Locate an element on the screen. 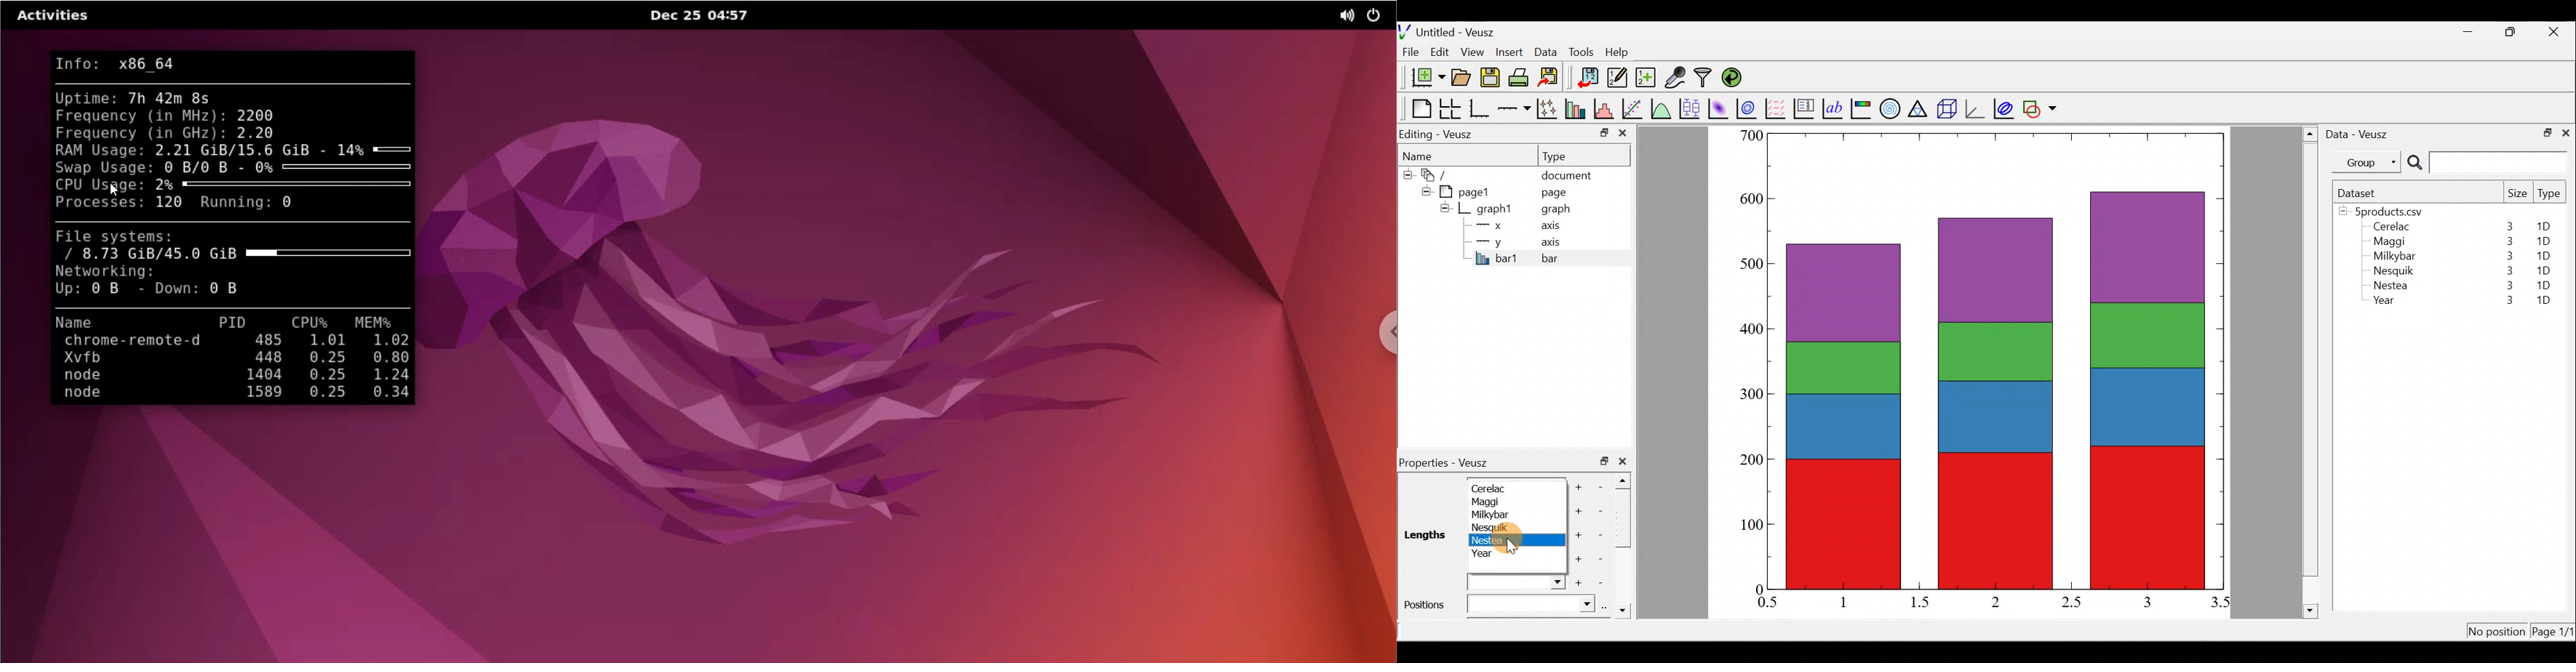 Image resolution: width=2576 pixels, height=672 pixels. 2.5 is located at coordinates (2071, 602).